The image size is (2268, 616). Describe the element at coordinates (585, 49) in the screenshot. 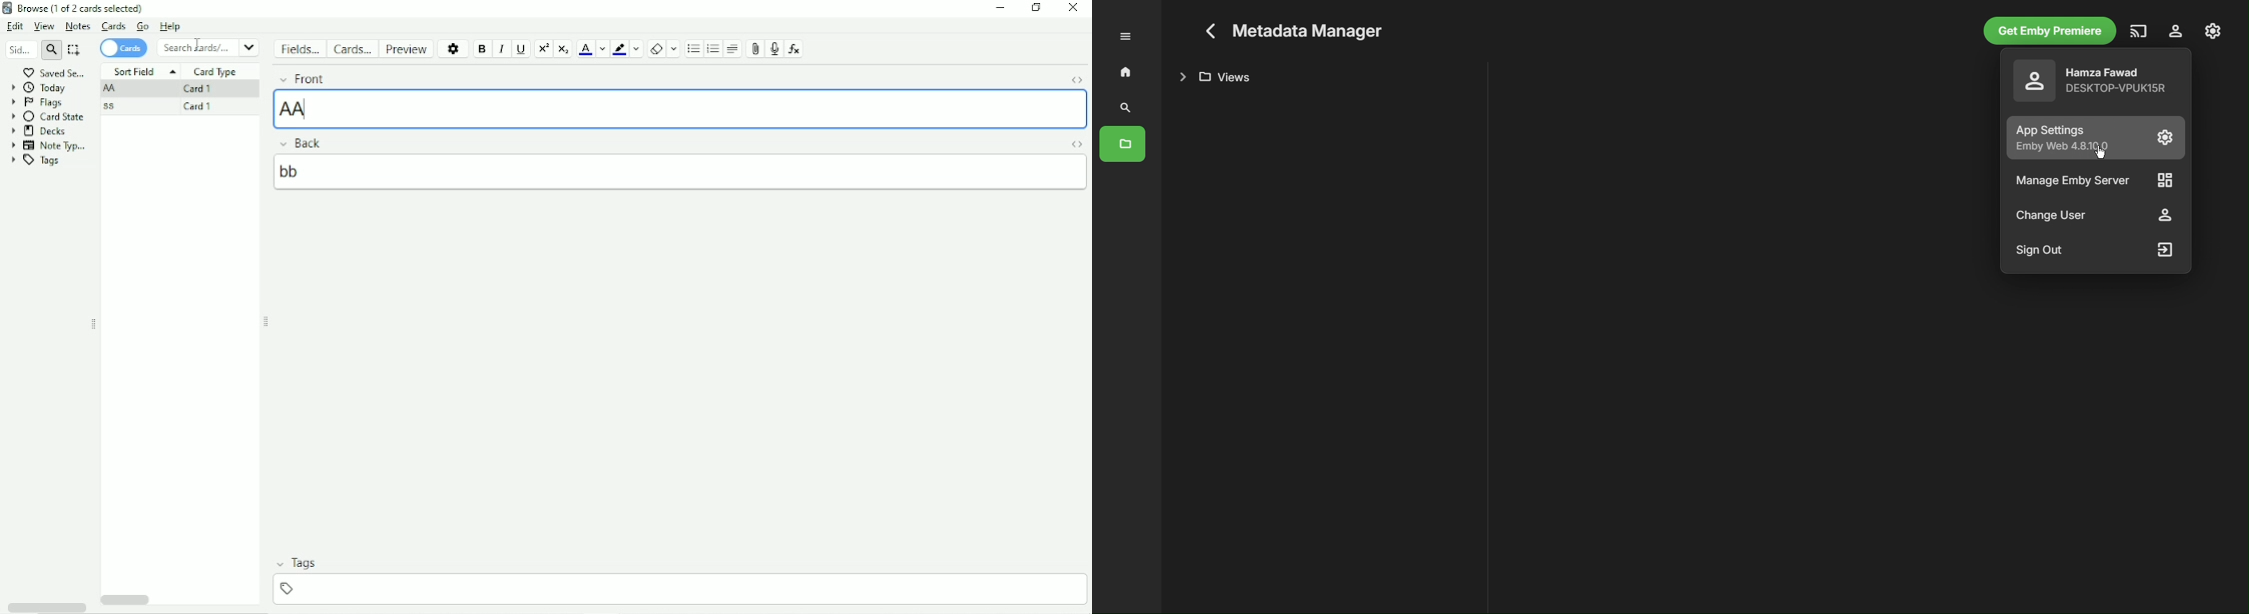

I see `Text color` at that location.